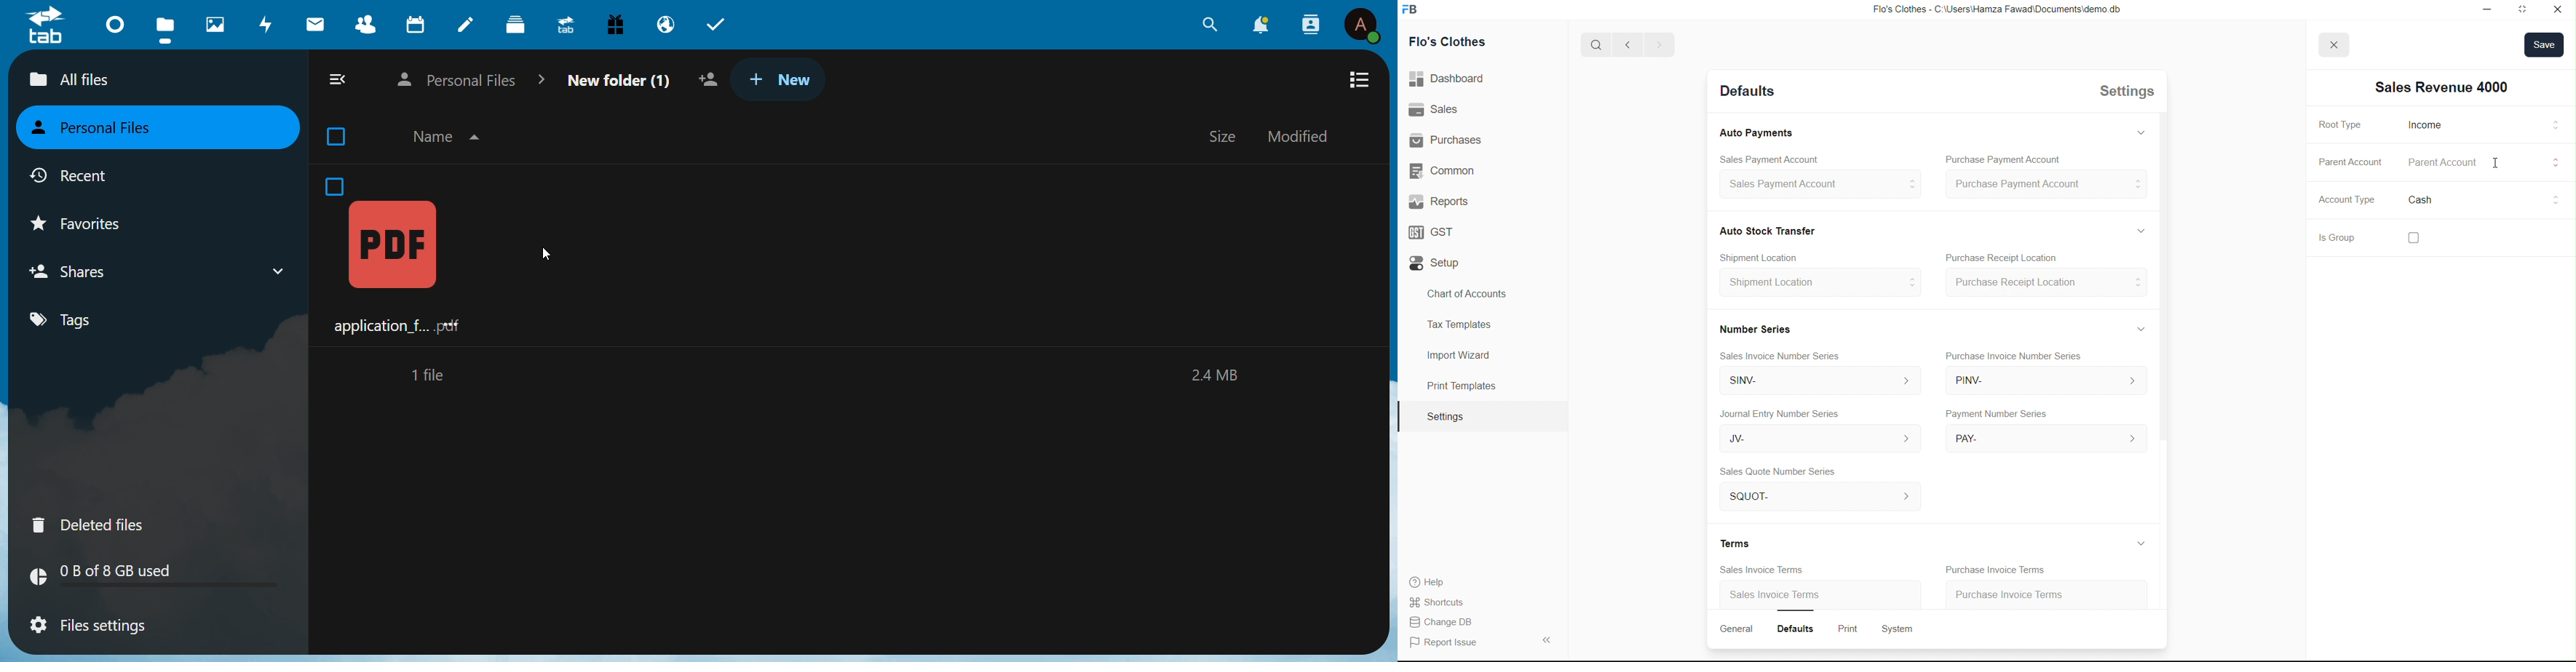 This screenshot has height=672, width=2576. What do you see at coordinates (116, 23) in the screenshot?
I see `dashboard` at bounding box center [116, 23].